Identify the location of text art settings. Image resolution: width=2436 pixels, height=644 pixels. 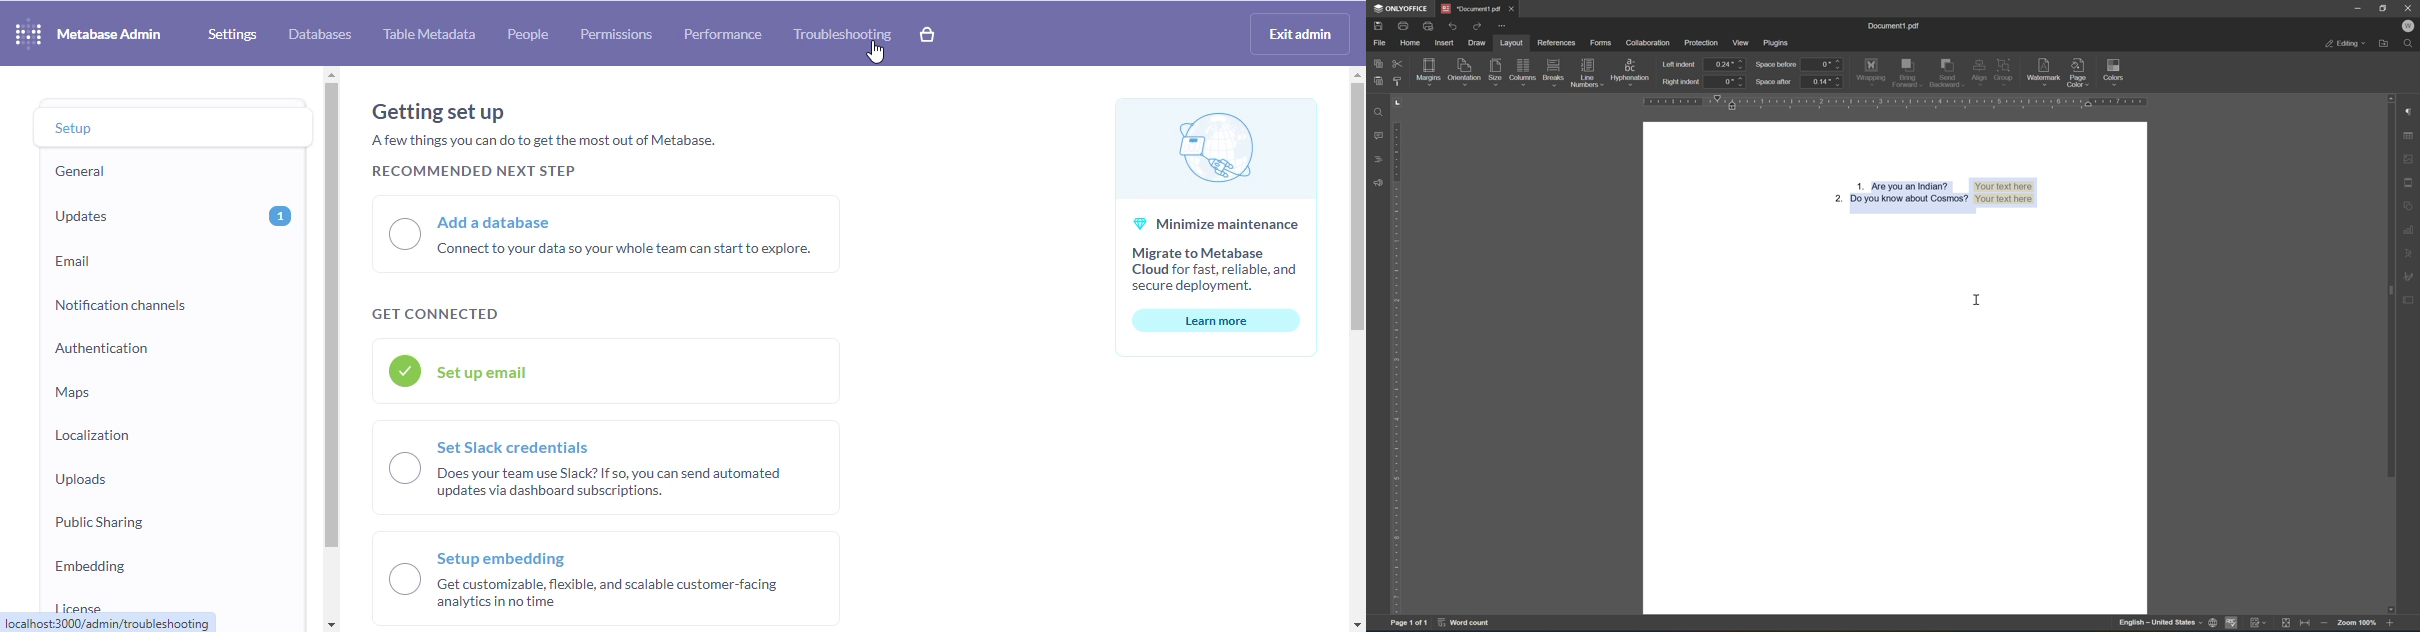
(2412, 251).